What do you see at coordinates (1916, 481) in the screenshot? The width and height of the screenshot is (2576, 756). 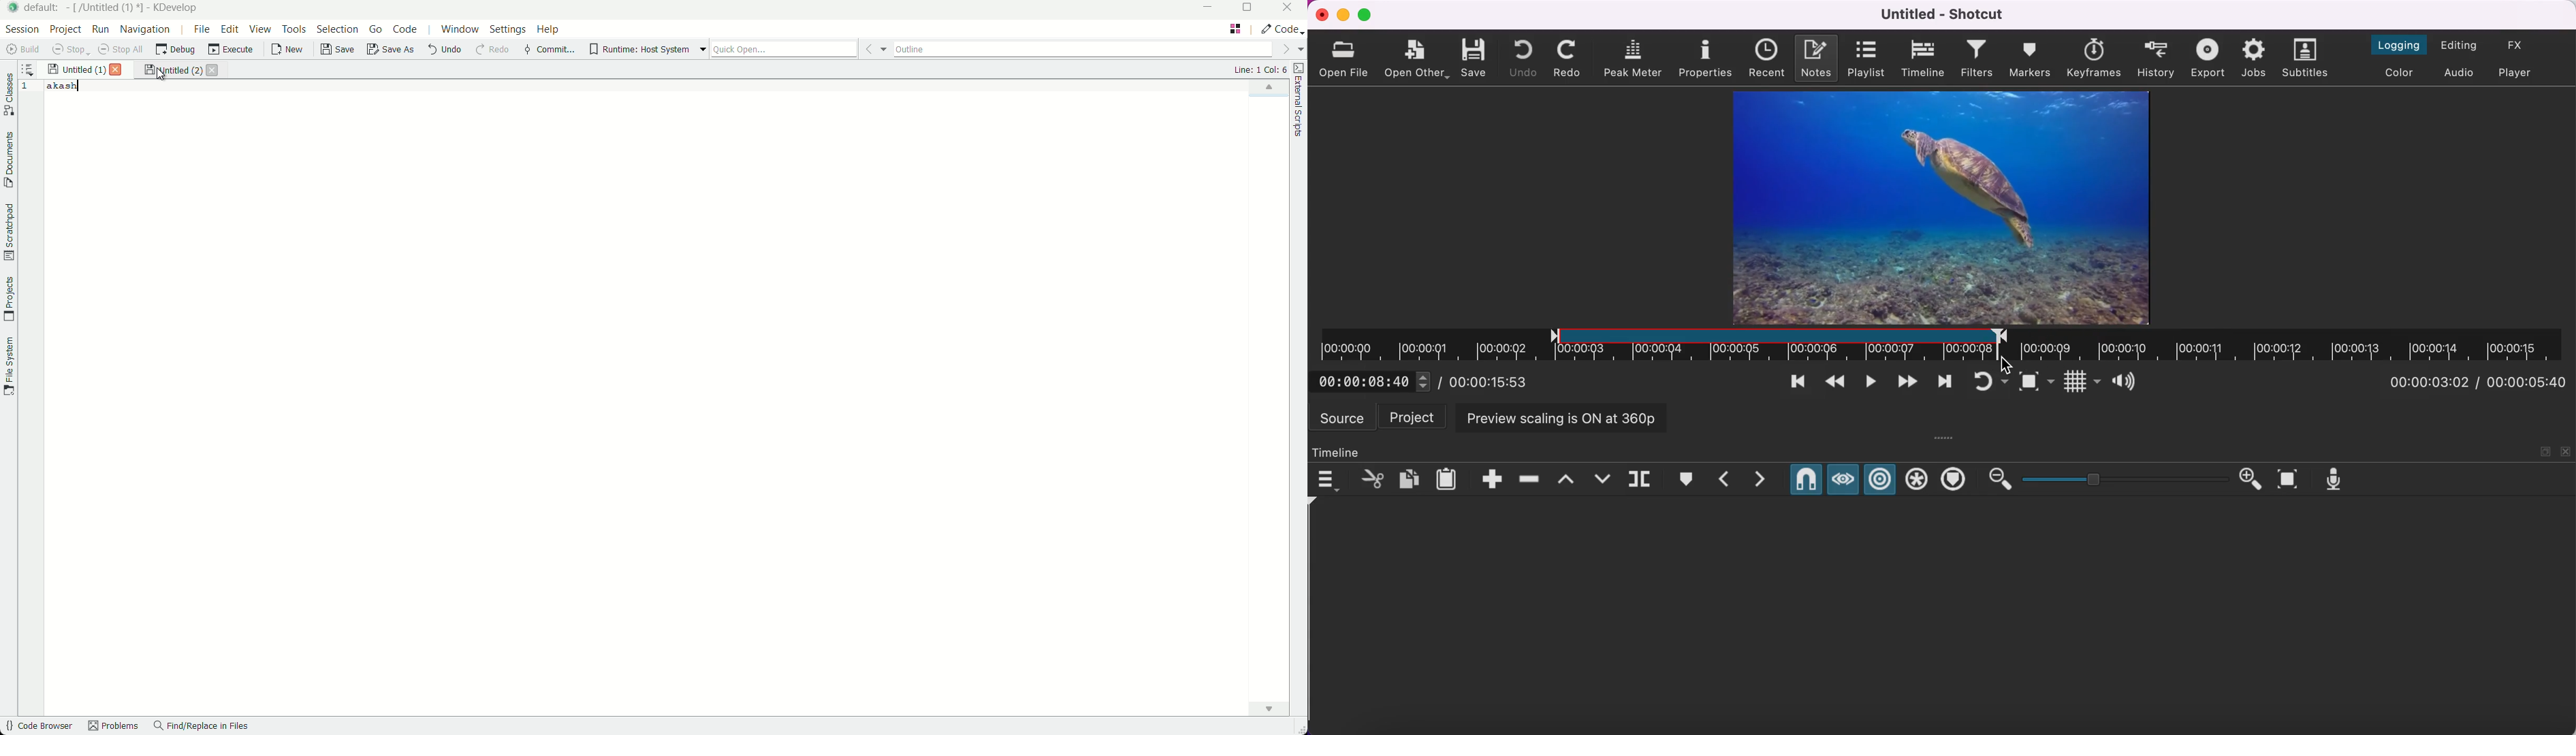 I see `ripple all tracks` at bounding box center [1916, 481].